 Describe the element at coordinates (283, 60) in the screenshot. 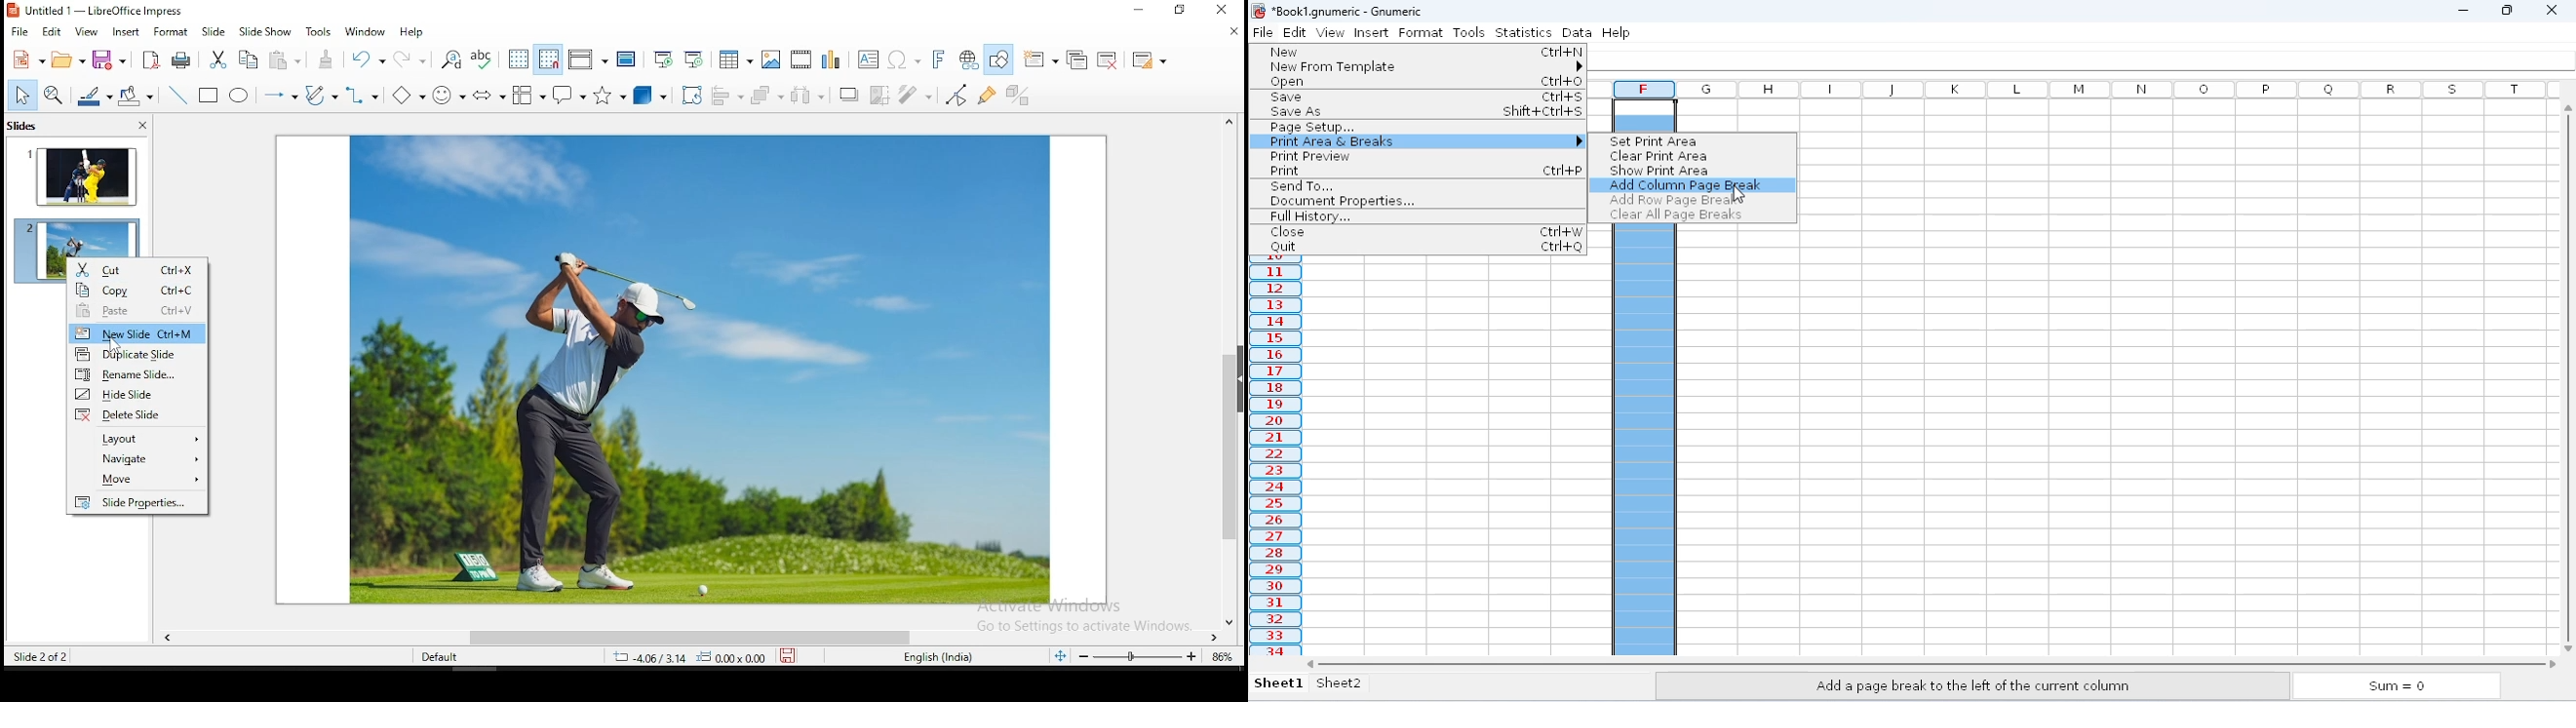

I see `paste` at that location.